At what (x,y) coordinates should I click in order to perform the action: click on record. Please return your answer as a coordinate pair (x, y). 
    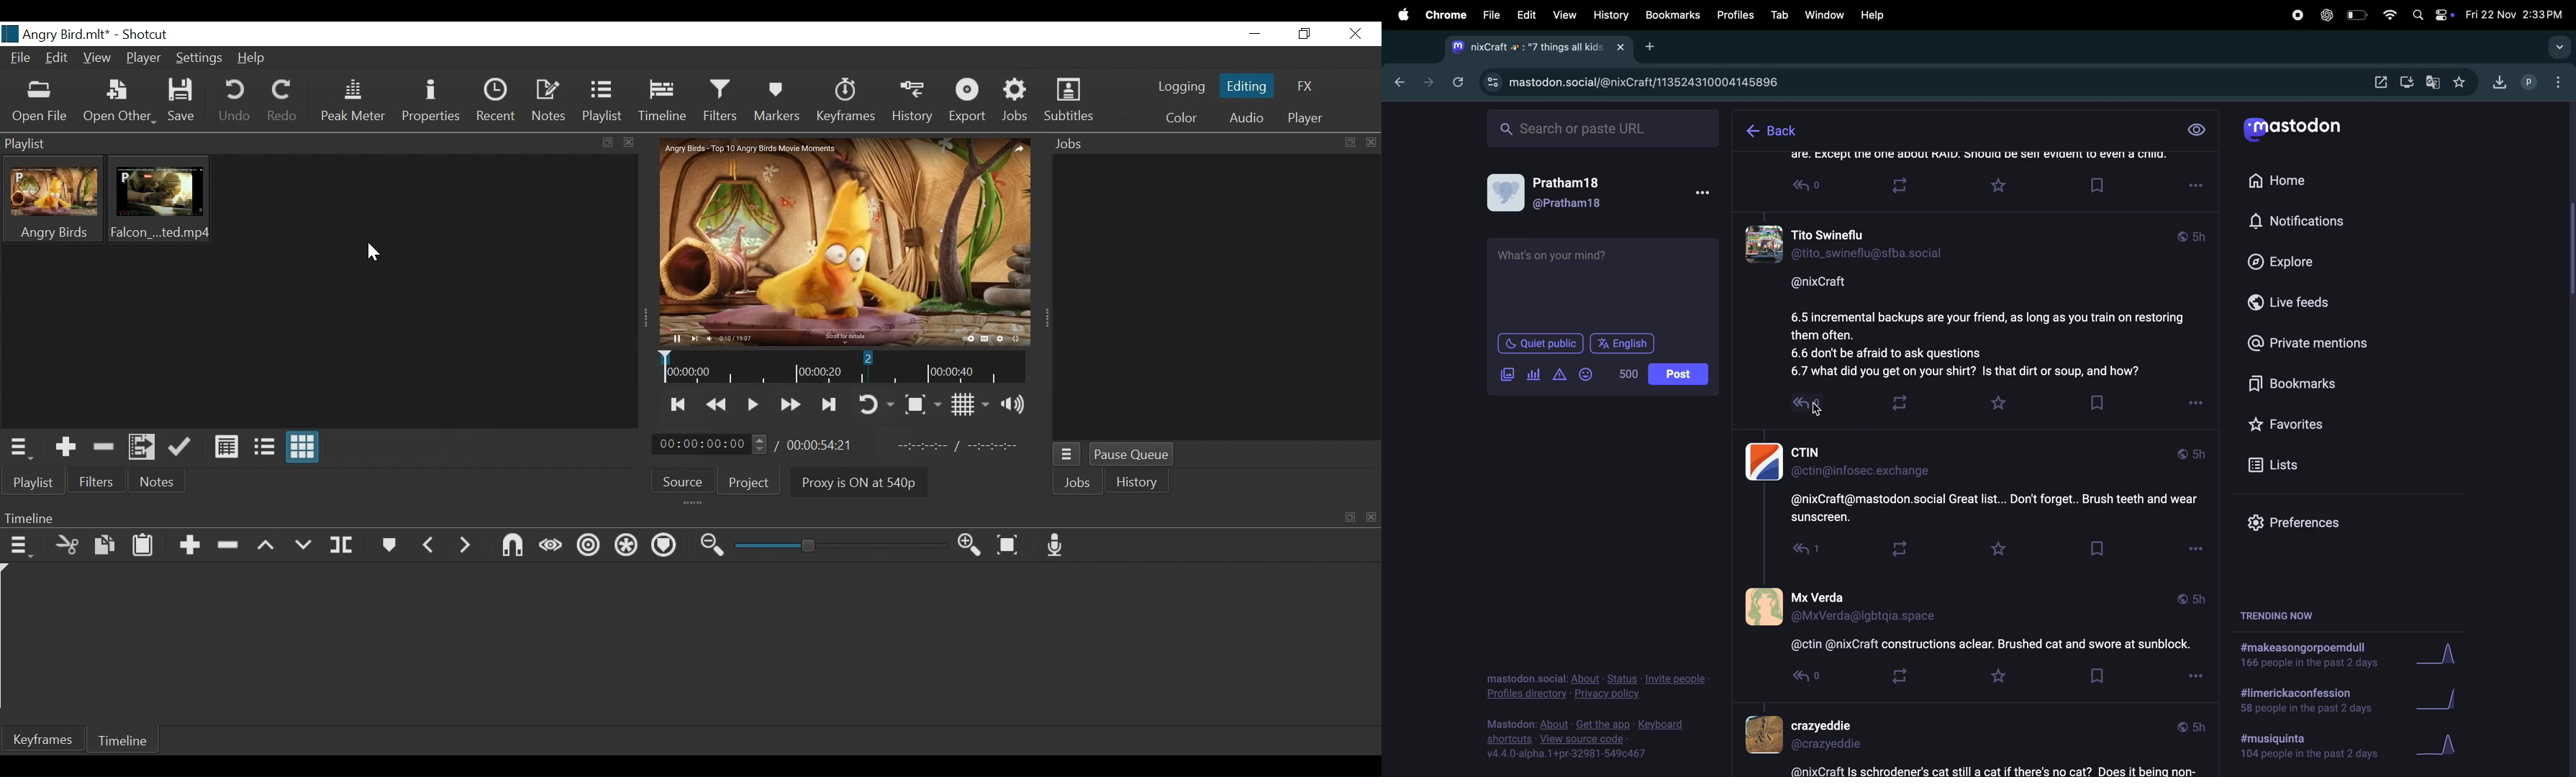
    Looking at the image, I should click on (2295, 15).